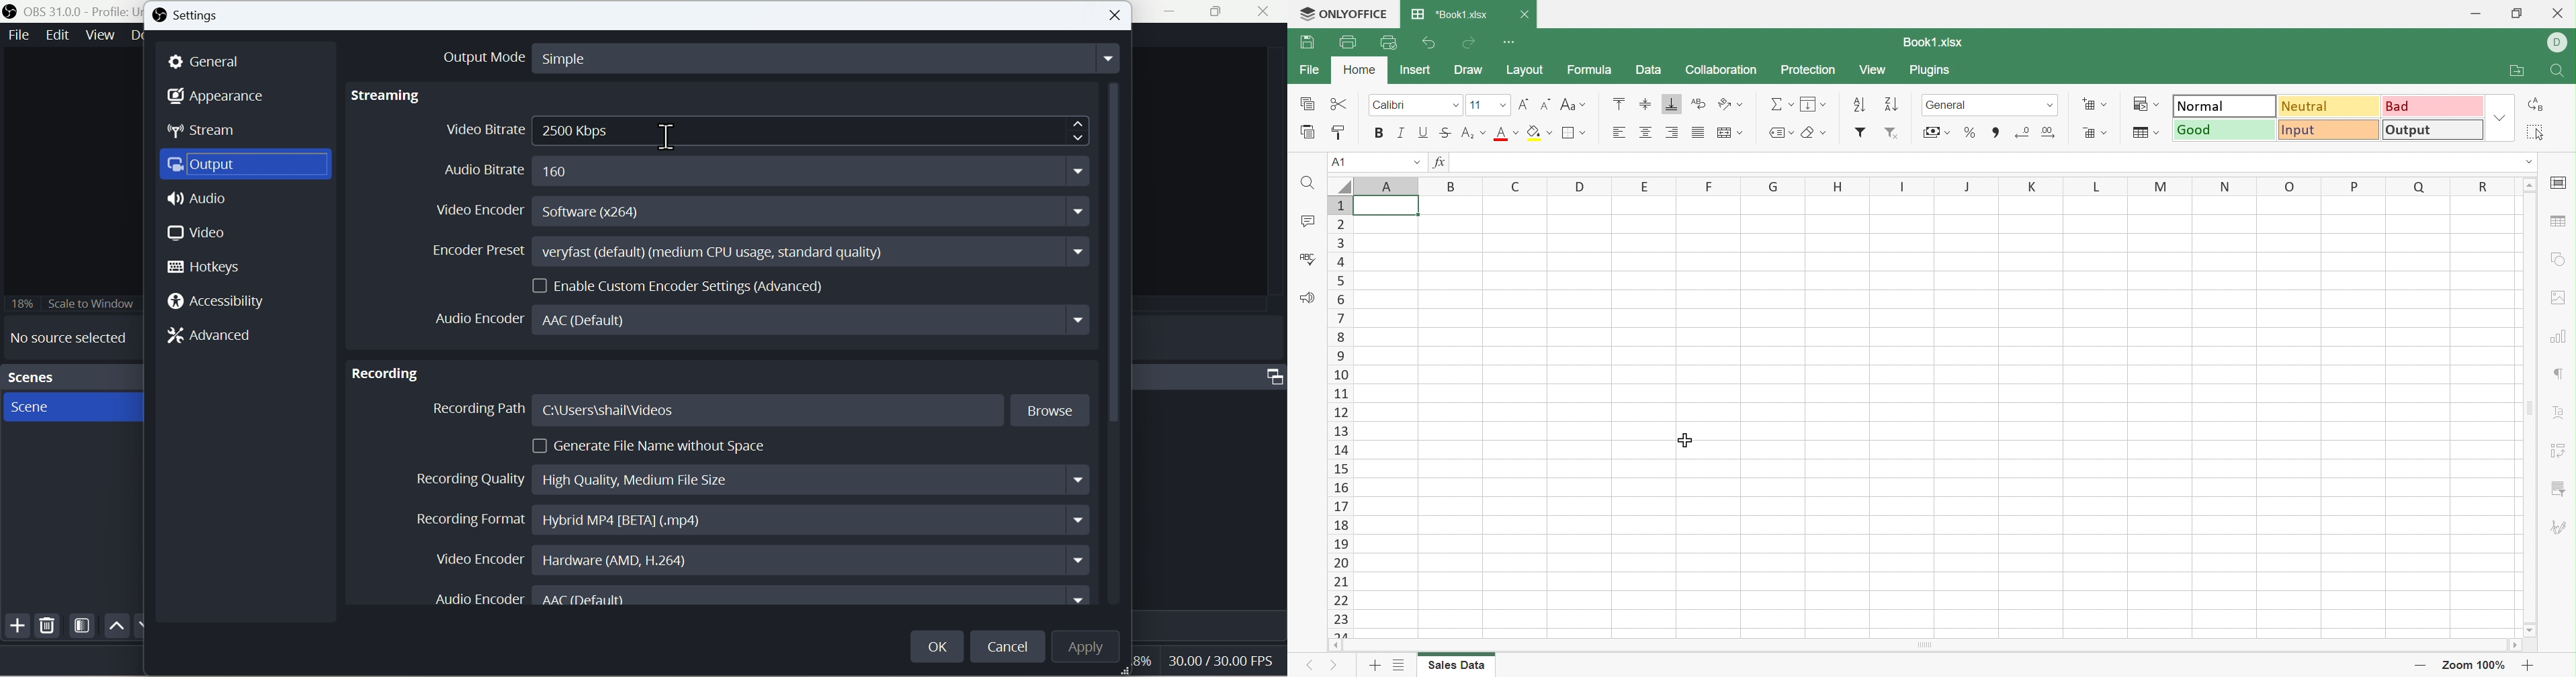  Describe the element at coordinates (1461, 666) in the screenshot. I see `Sales Data` at that location.